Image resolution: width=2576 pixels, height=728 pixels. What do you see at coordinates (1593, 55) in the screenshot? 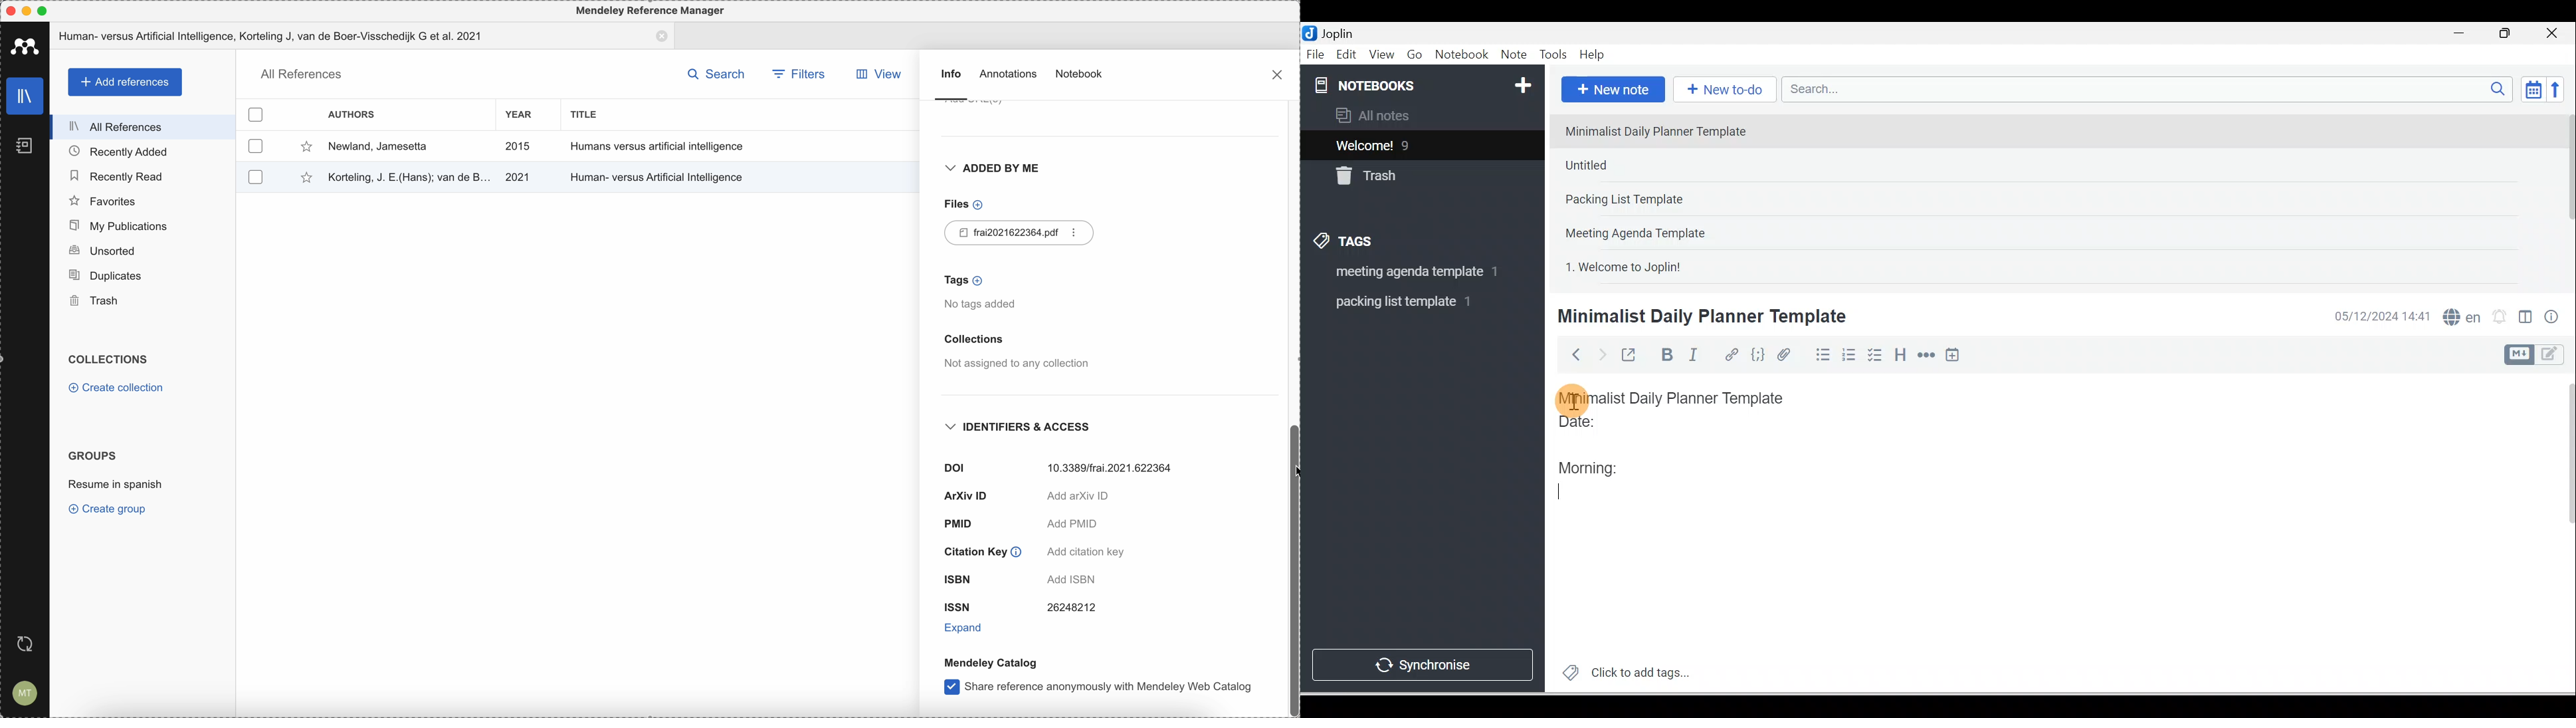
I see `Help` at bounding box center [1593, 55].